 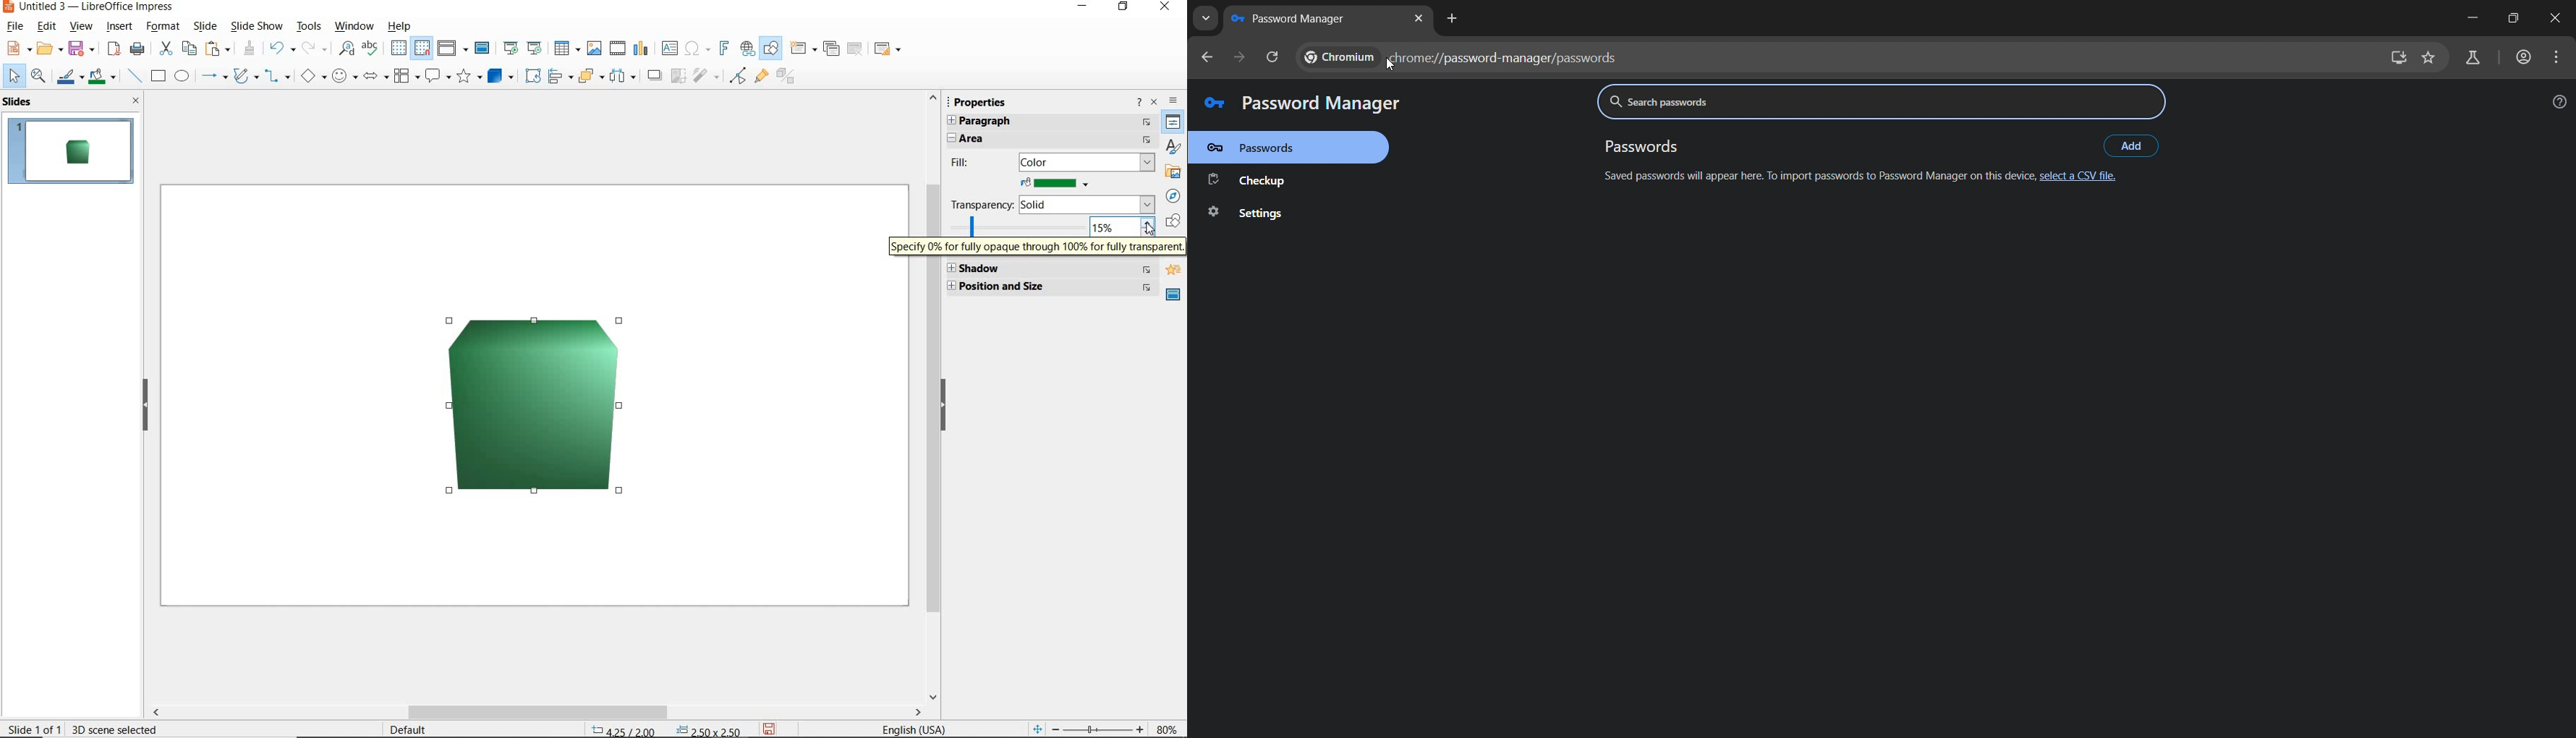 What do you see at coordinates (591, 76) in the screenshot?
I see `ARRANGE` at bounding box center [591, 76].